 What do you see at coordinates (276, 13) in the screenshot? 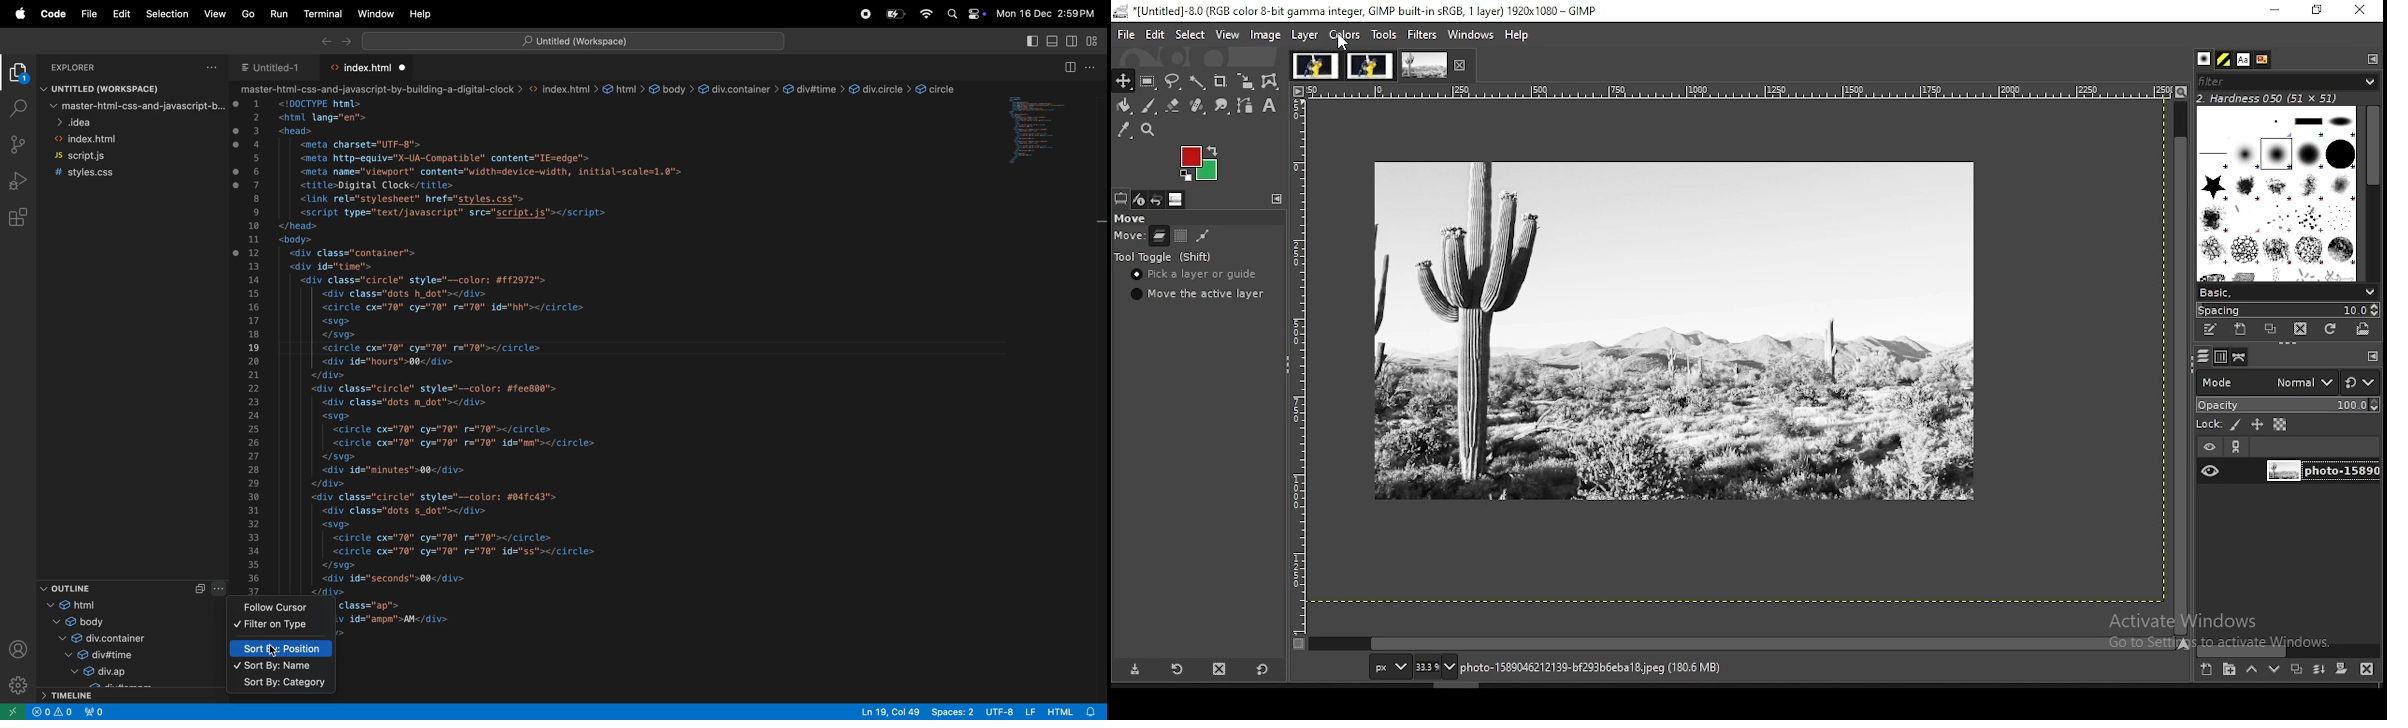
I see `run` at bounding box center [276, 13].